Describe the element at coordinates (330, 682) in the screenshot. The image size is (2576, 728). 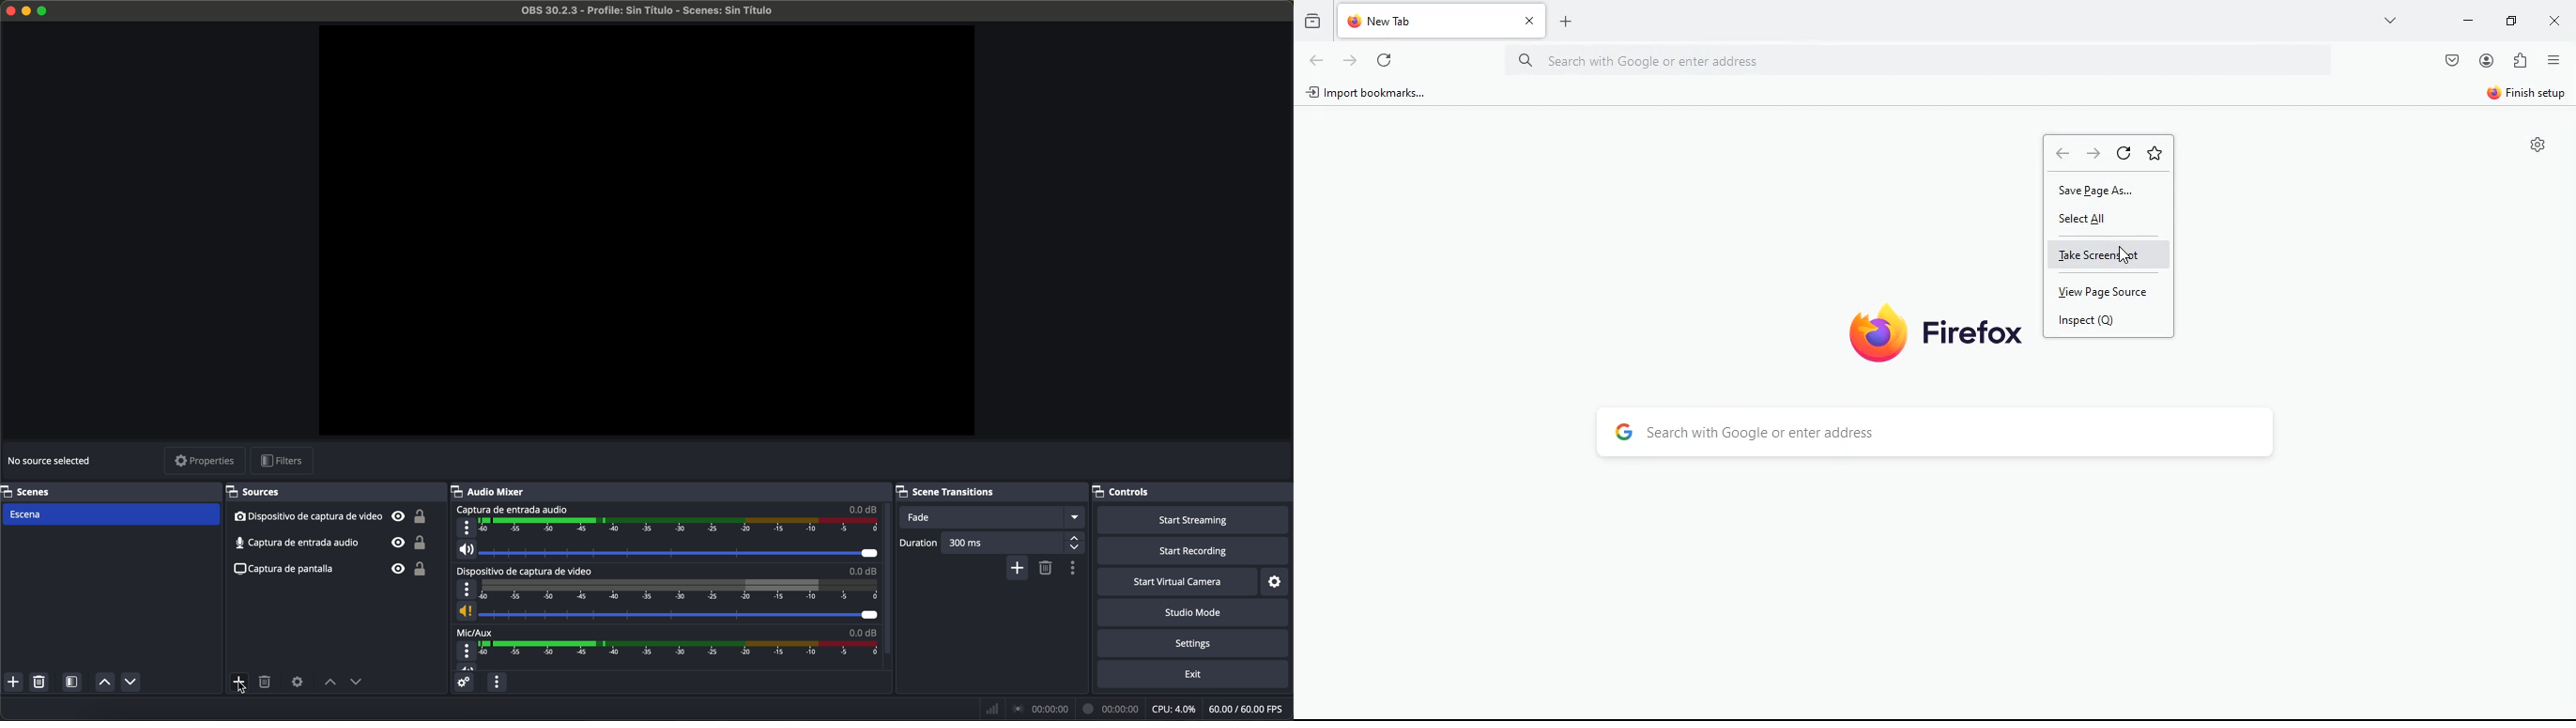
I see `move source up` at that location.